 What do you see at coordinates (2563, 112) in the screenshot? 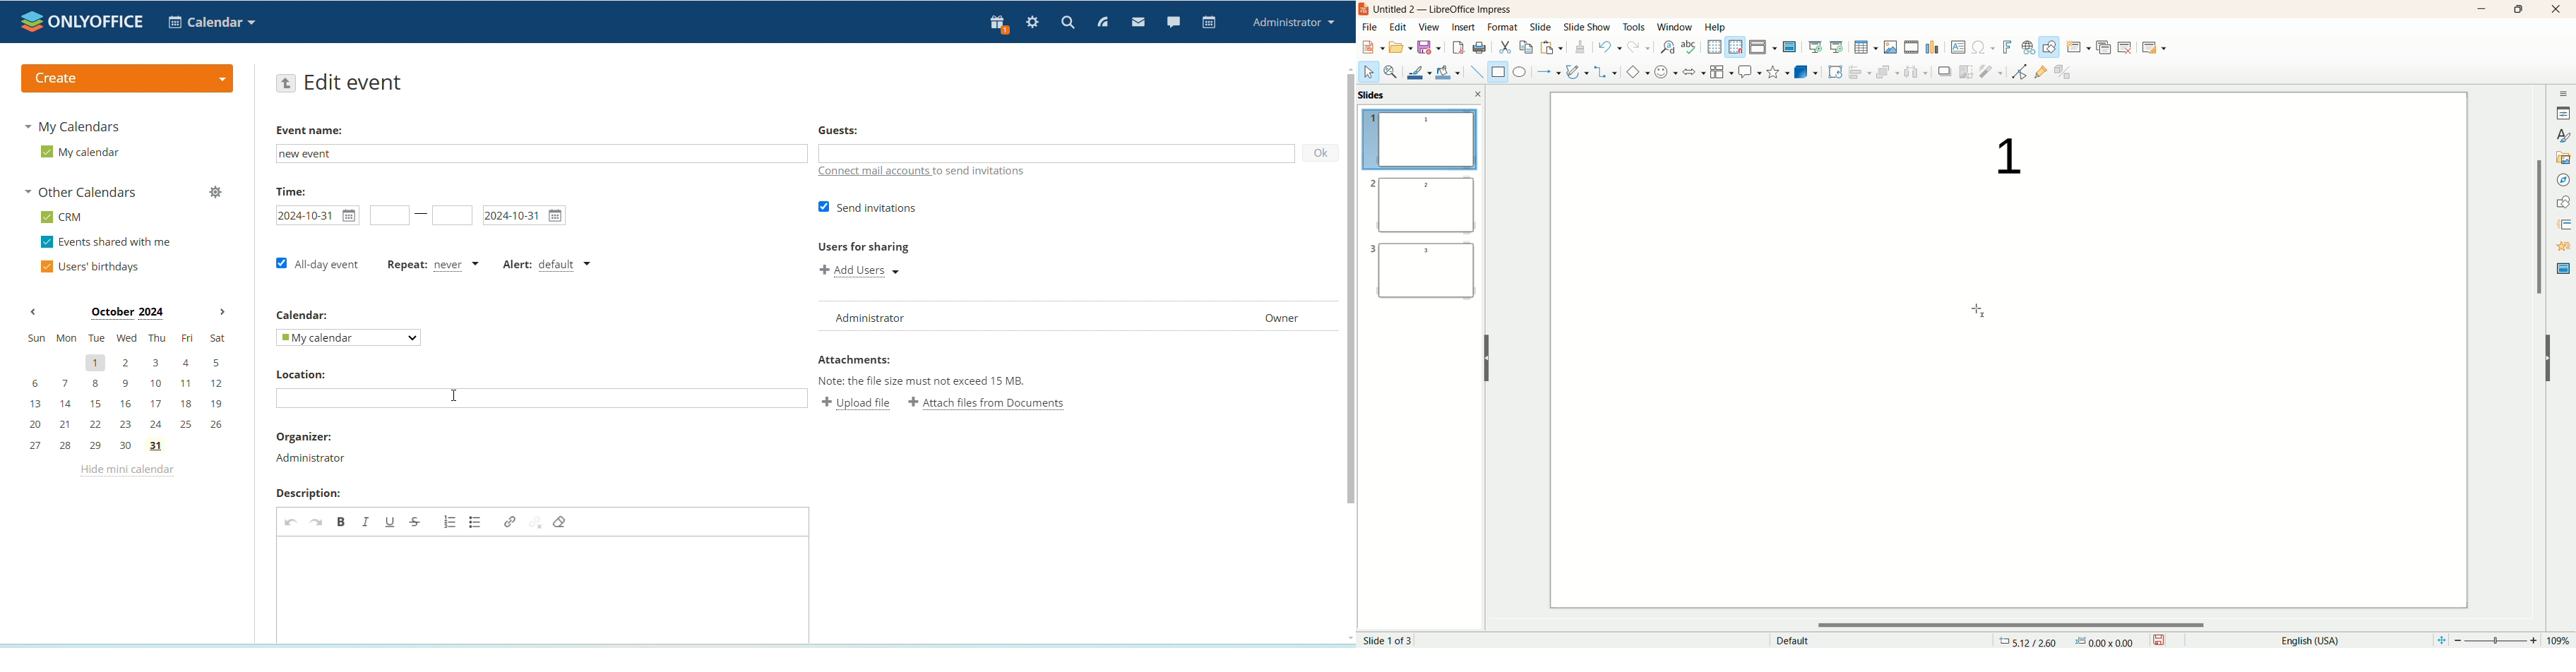
I see `properties` at bounding box center [2563, 112].